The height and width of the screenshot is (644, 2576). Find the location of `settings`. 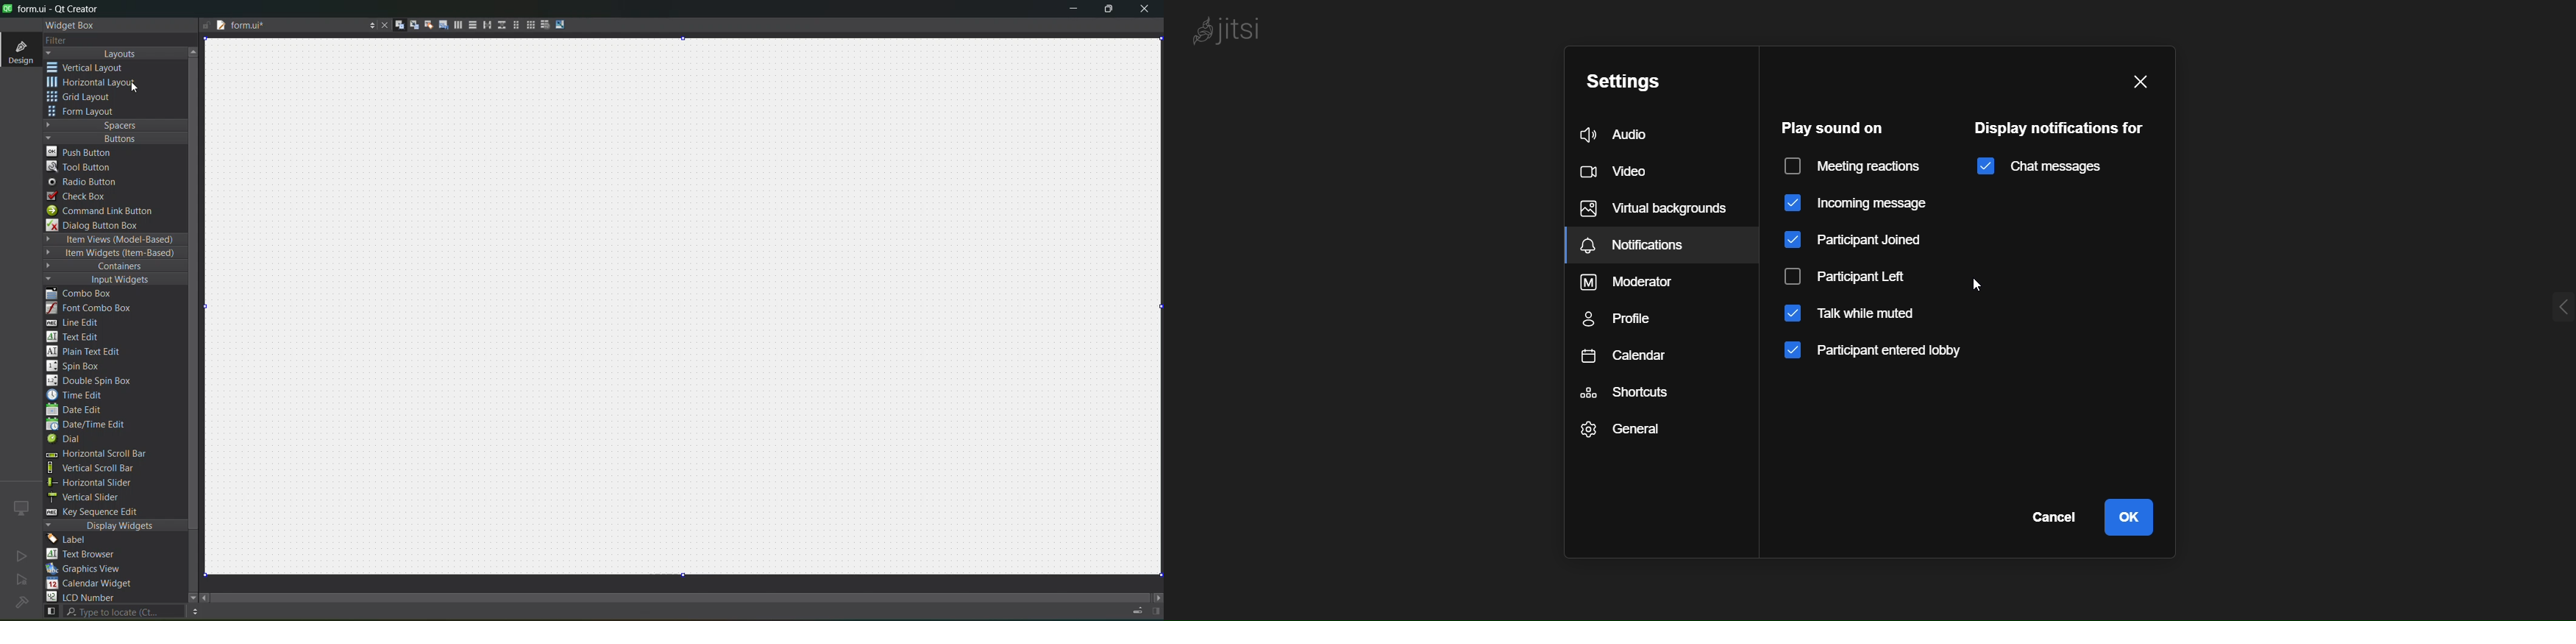

settings is located at coordinates (1629, 79).